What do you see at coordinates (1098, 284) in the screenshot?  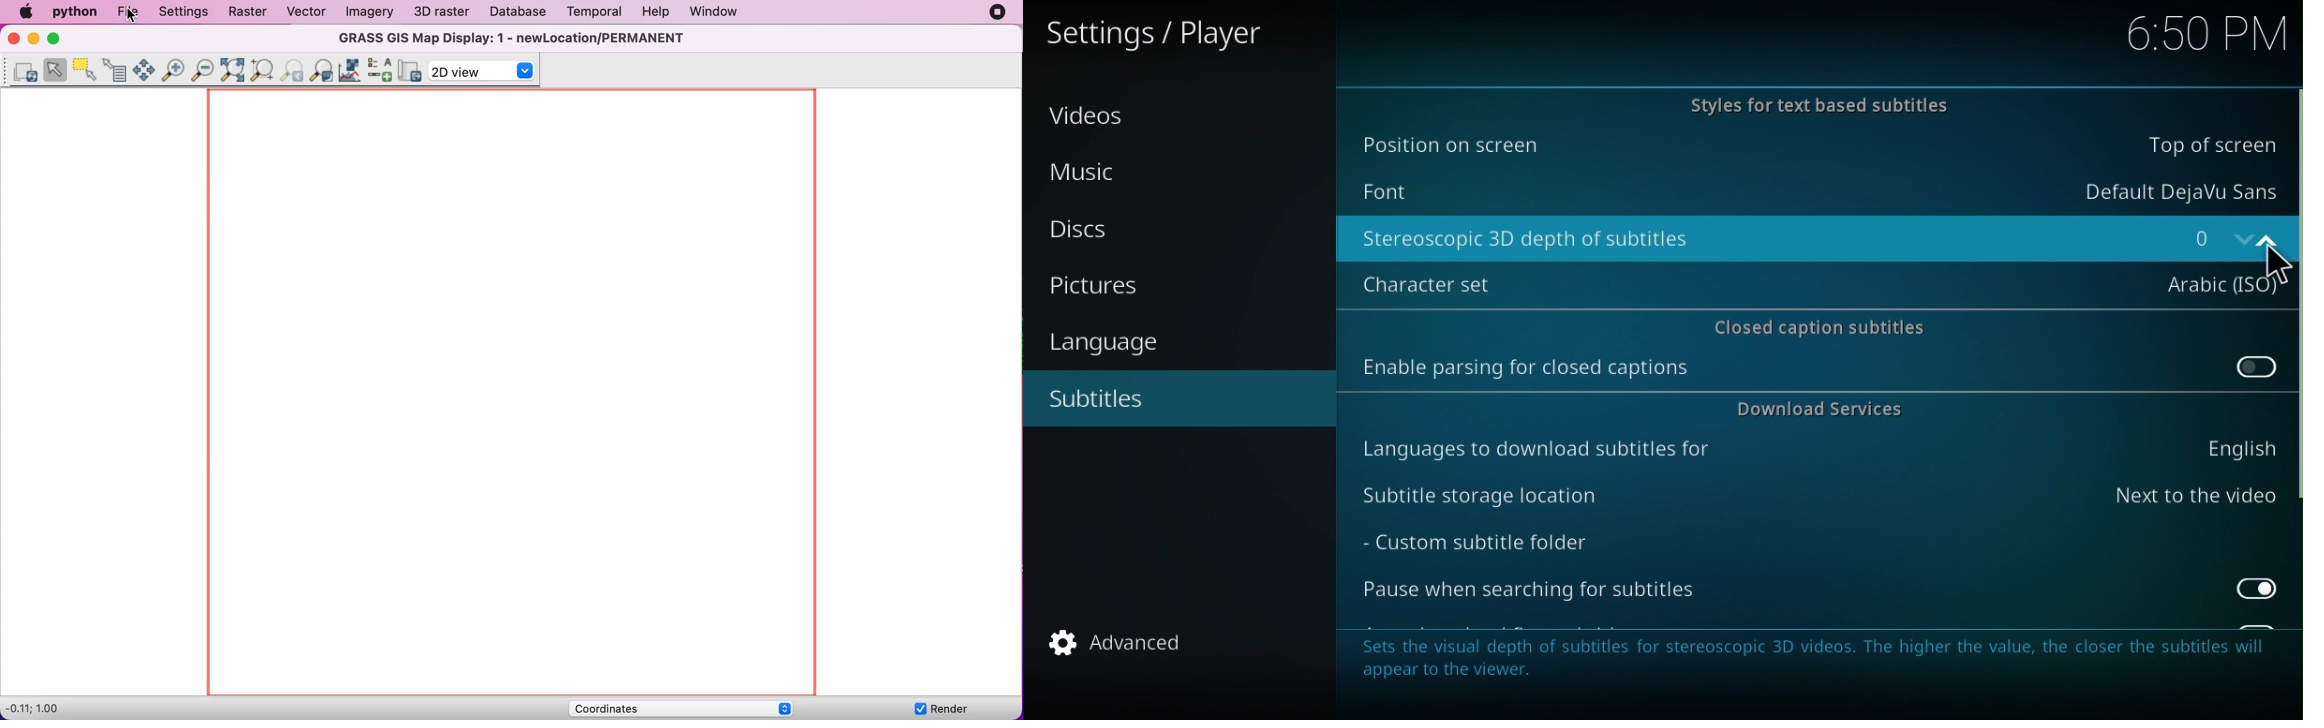 I see `Pictures` at bounding box center [1098, 284].